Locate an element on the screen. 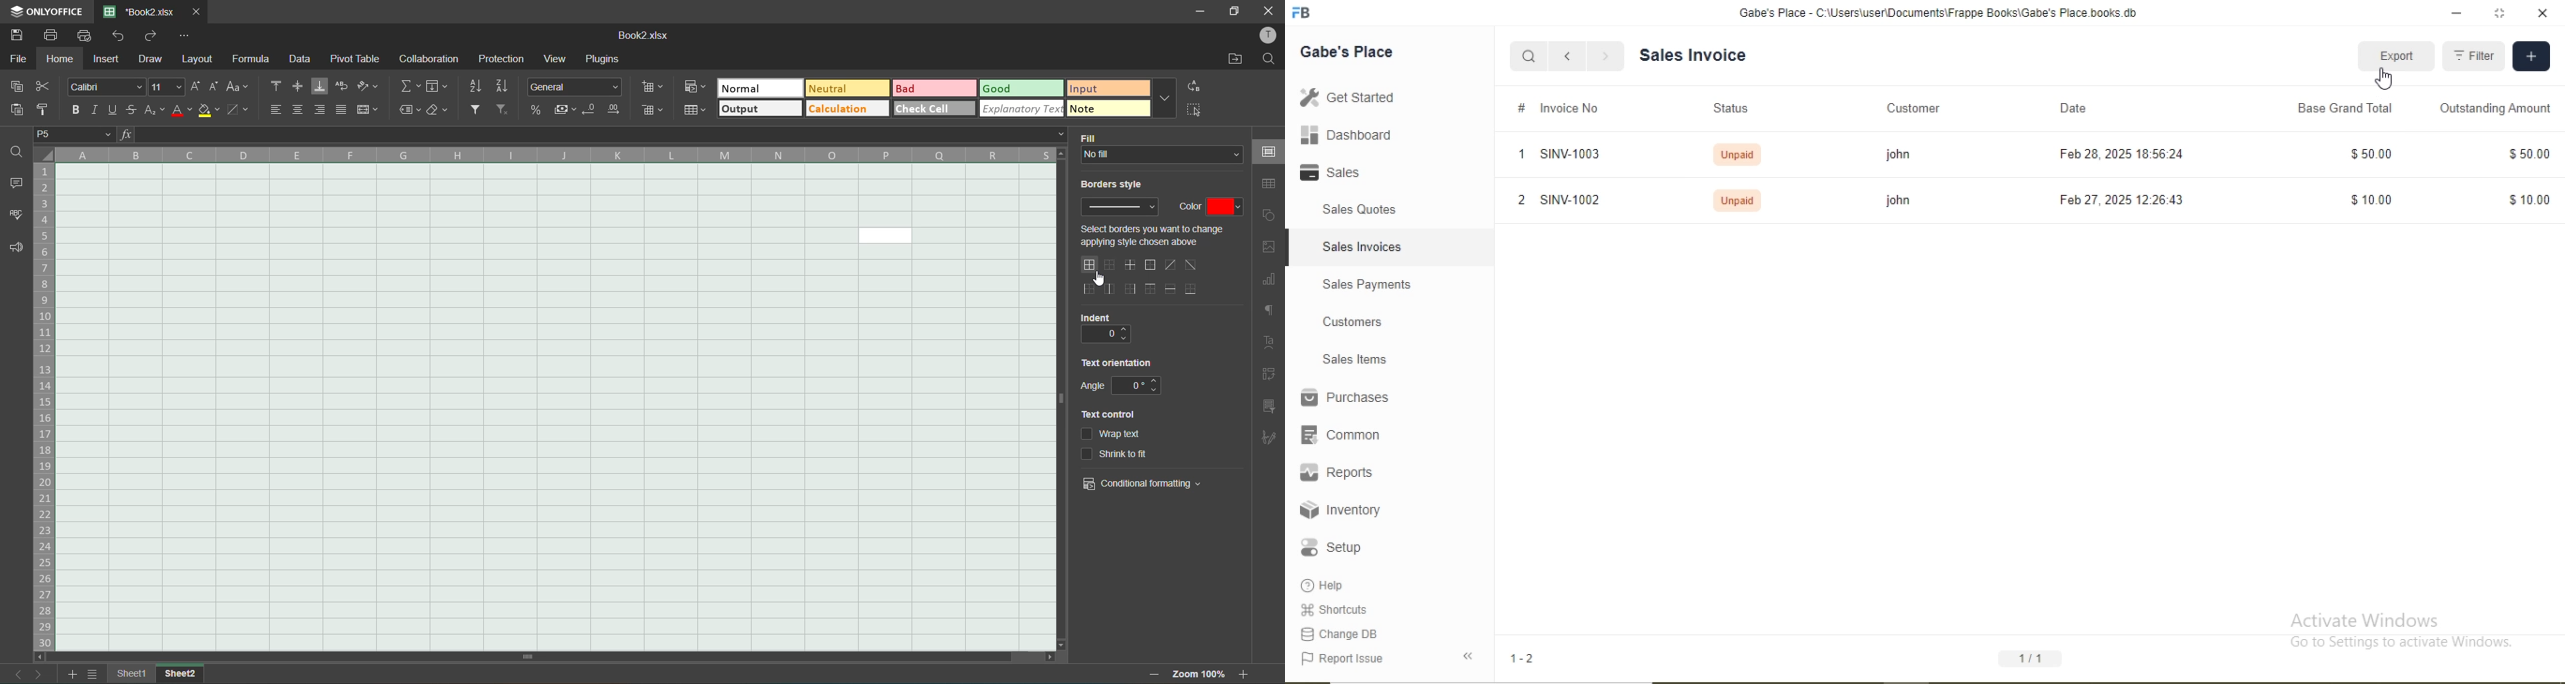  formula is located at coordinates (253, 61).